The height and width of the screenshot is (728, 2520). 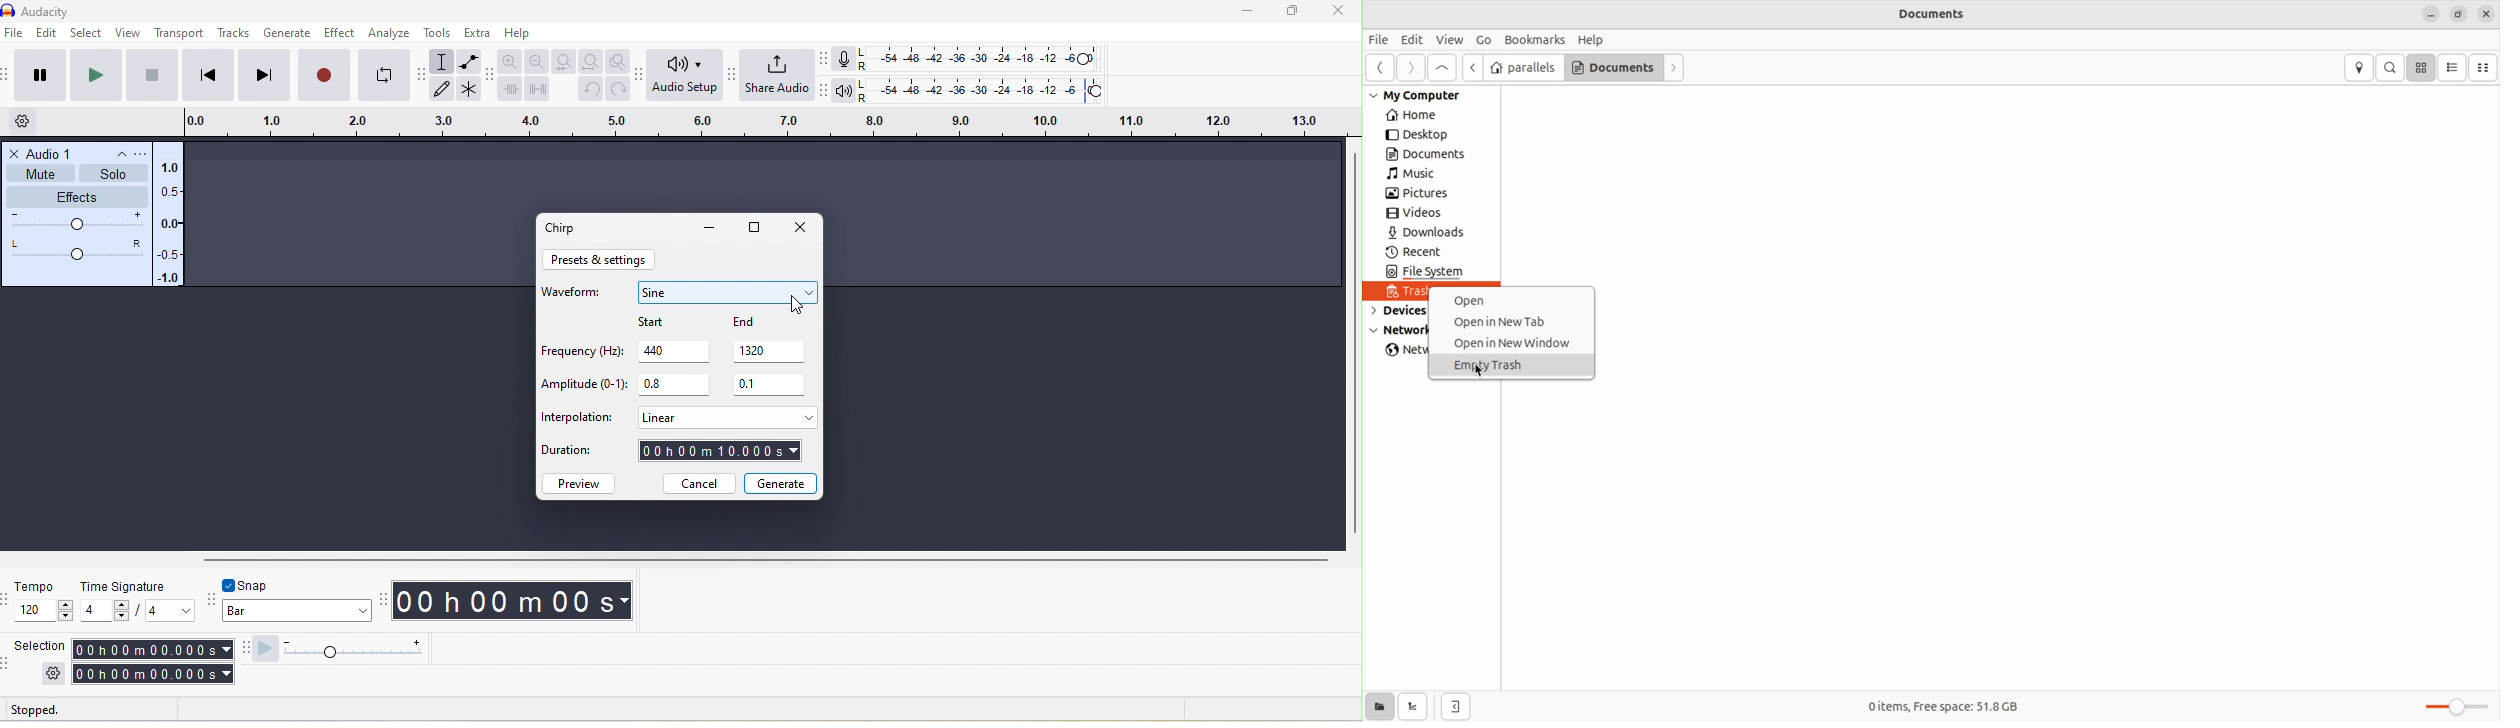 I want to click on close, so click(x=2486, y=14).